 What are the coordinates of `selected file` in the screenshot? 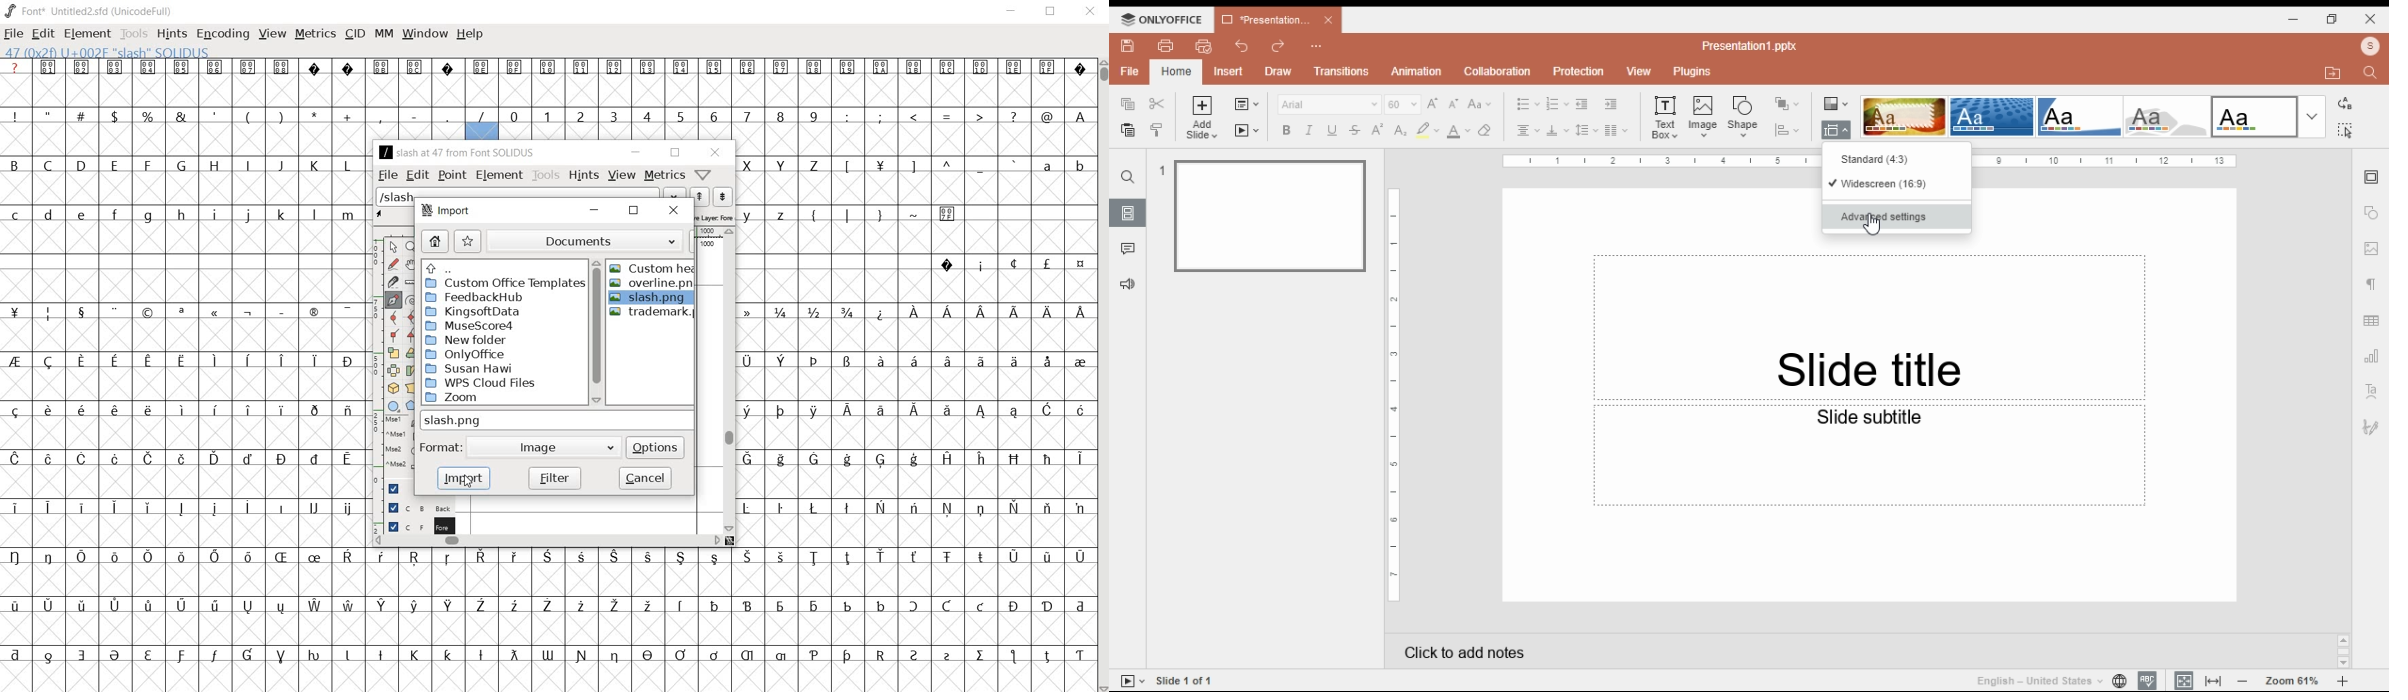 It's located at (651, 296).